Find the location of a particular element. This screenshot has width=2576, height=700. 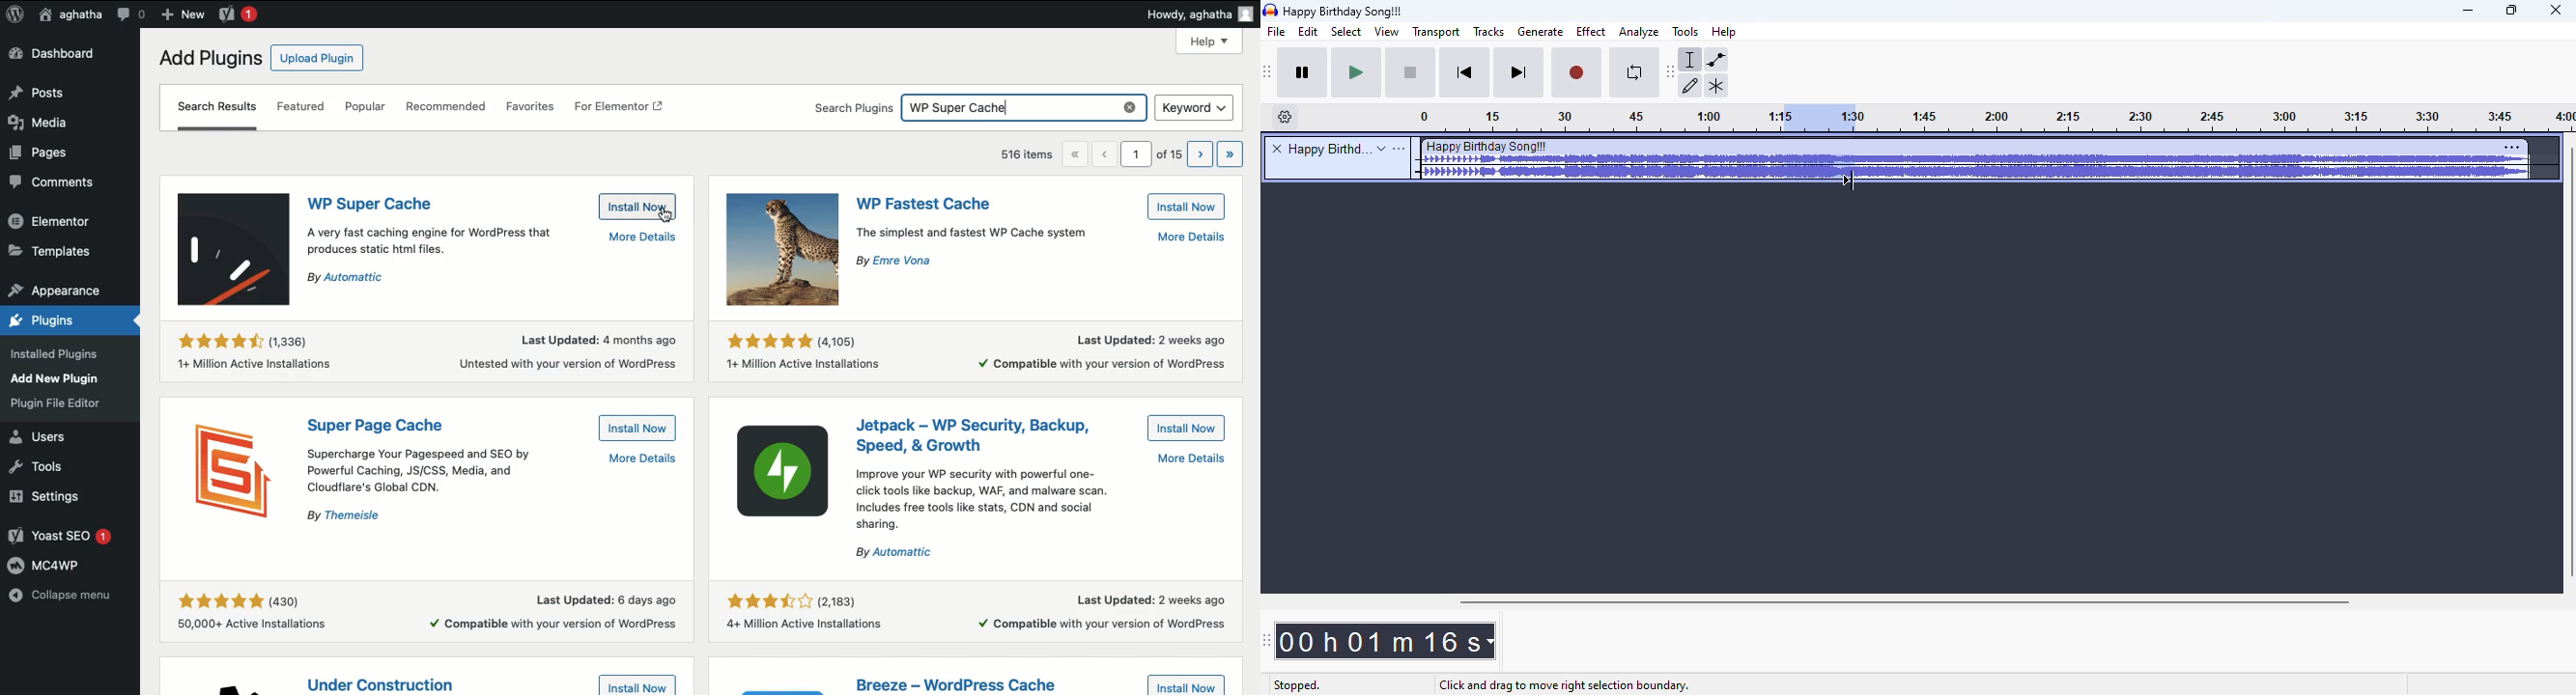

eke kok (430) Last Updated: 6 days ago
50,000+ Active Installations + Compatible with your version of WordPress is located at coordinates (426, 609).